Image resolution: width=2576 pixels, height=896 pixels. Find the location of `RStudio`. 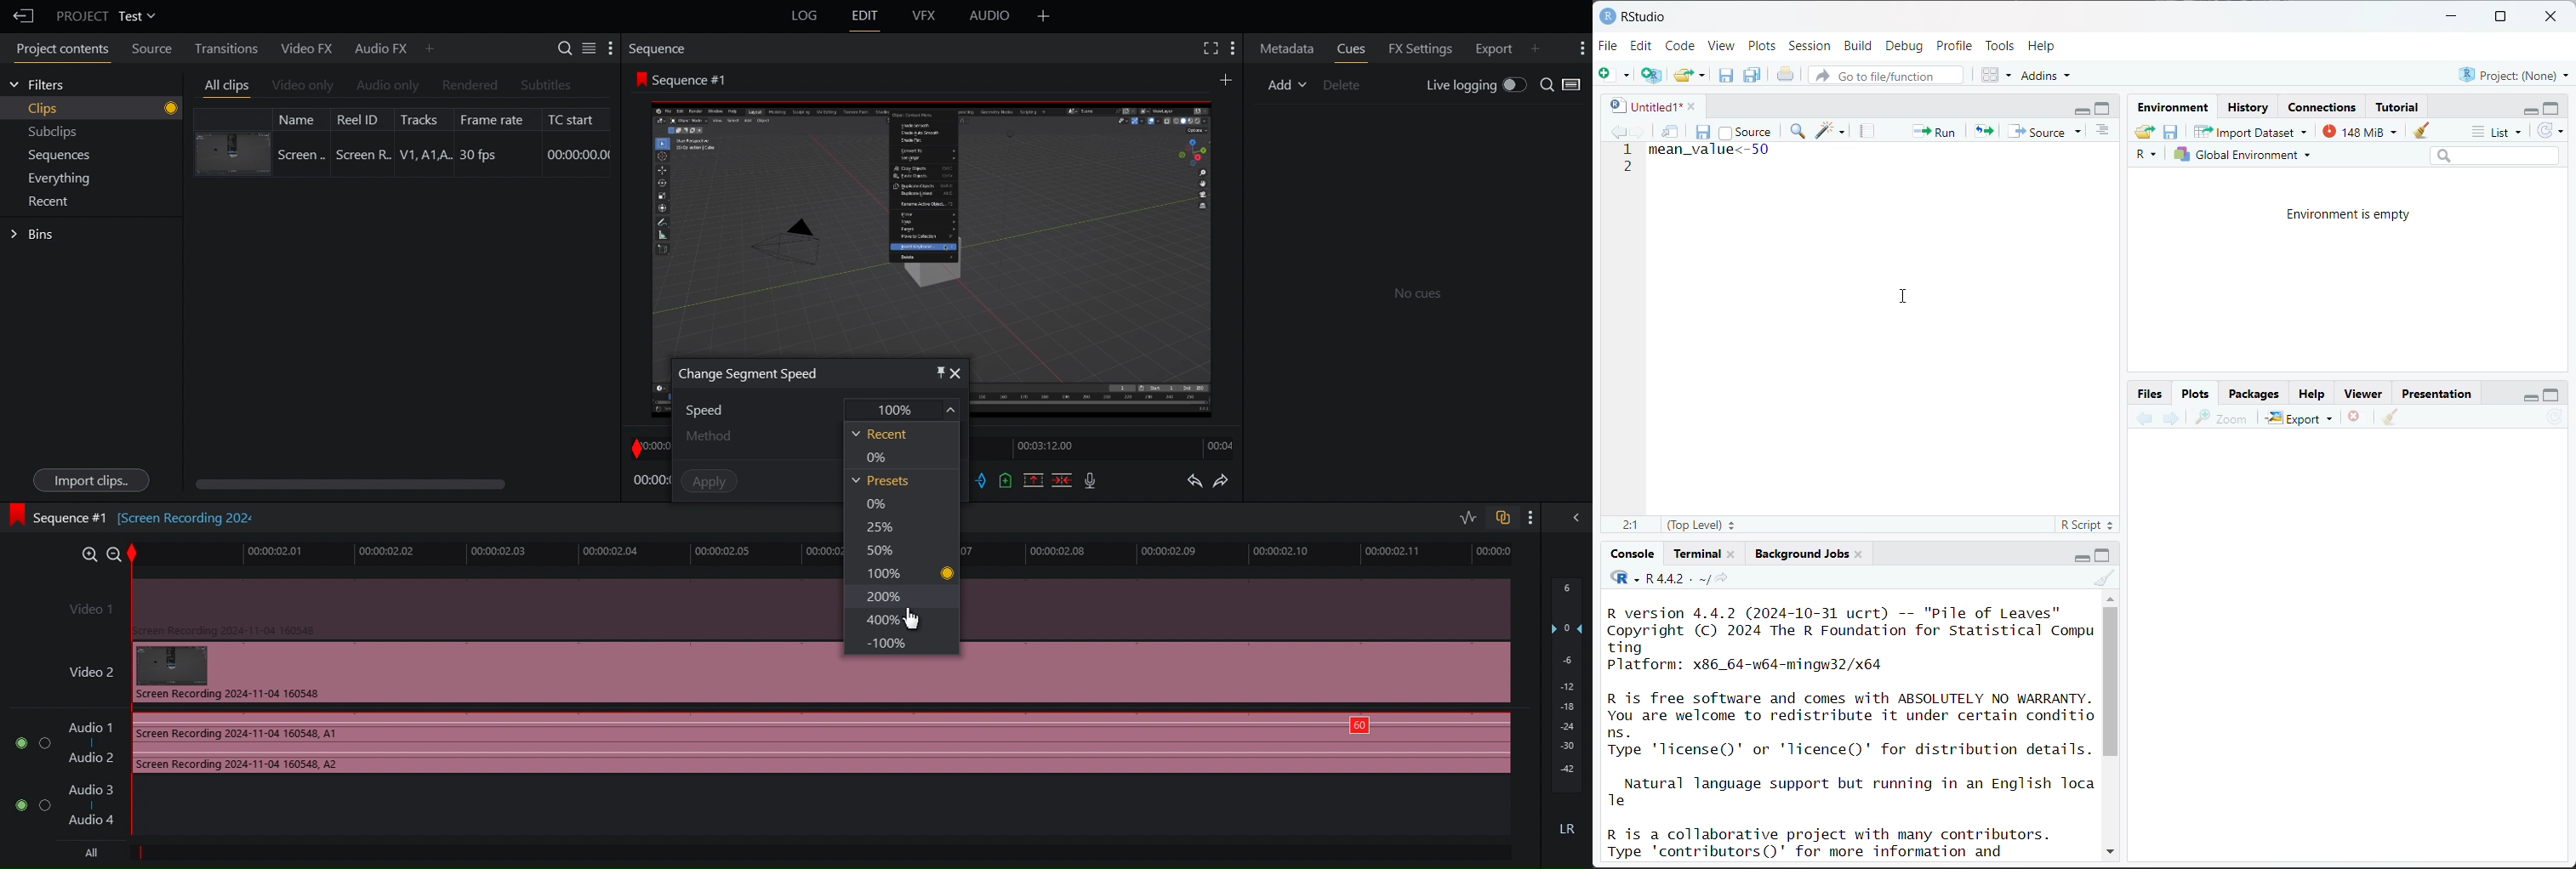

RStudio is located at coordinates (1633, 15).